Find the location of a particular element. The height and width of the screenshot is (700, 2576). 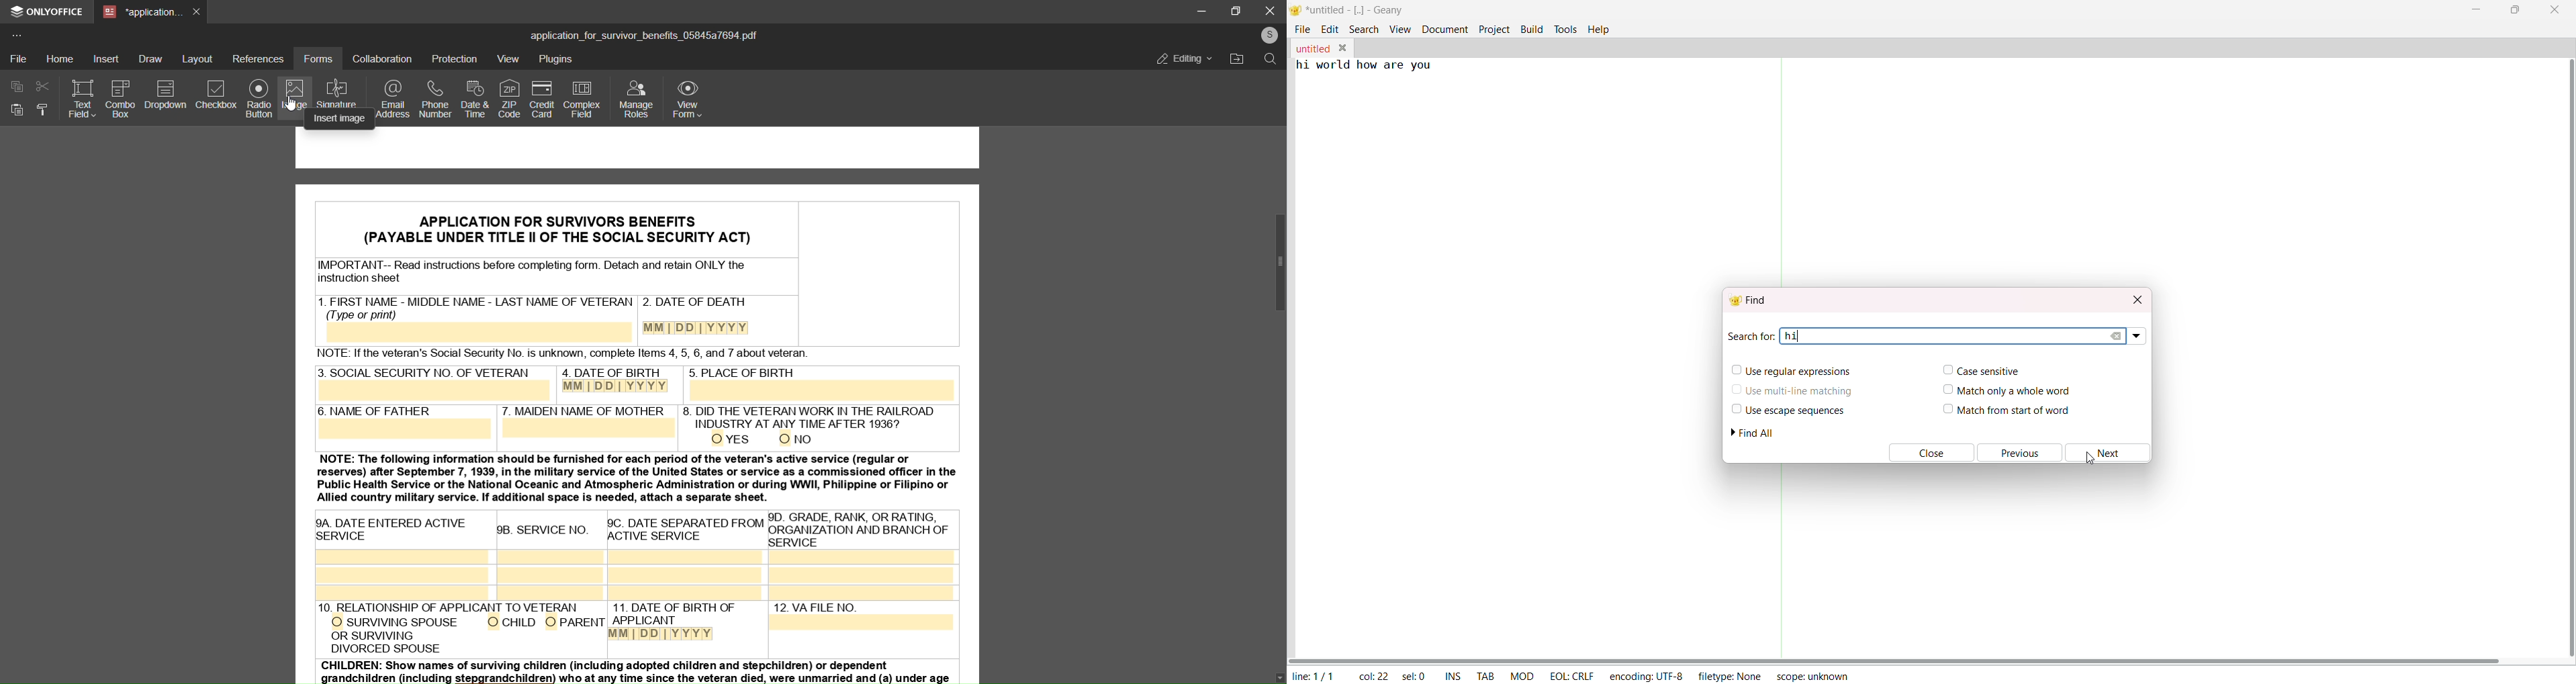

email address is located at coordinates (393, 100).